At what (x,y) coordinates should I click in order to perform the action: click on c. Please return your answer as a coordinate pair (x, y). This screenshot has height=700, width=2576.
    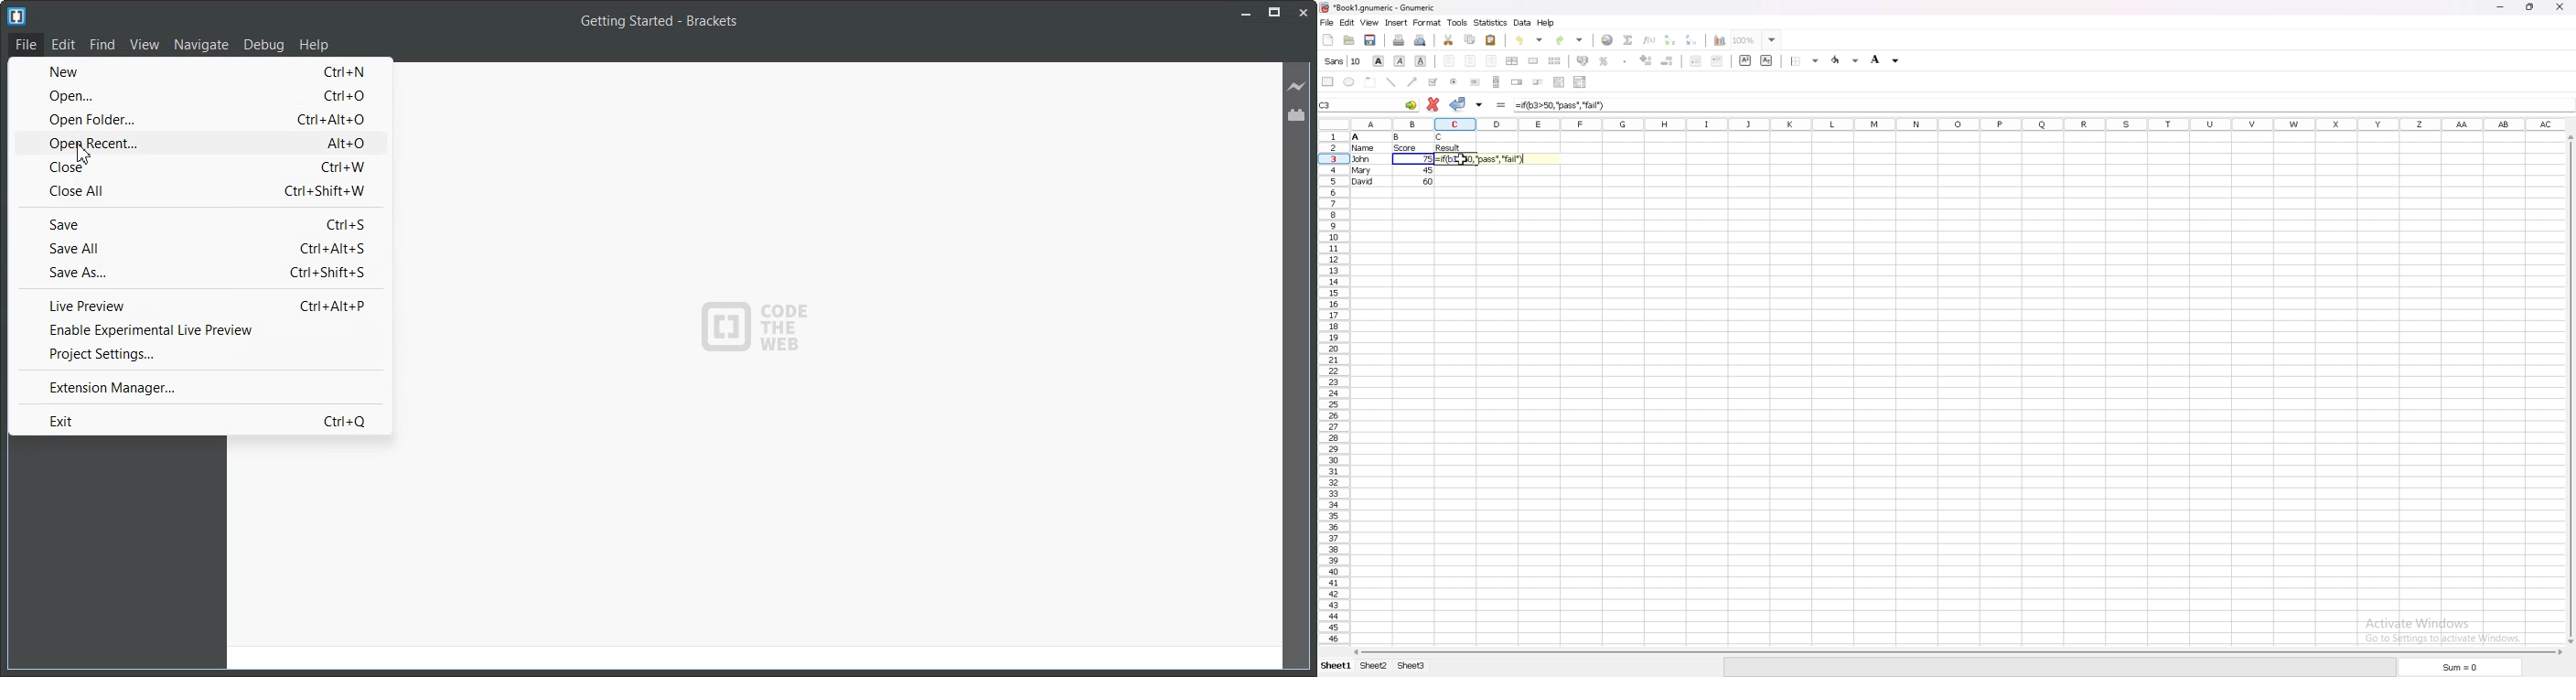
    Looking at the image, I should click on (1441, 137).